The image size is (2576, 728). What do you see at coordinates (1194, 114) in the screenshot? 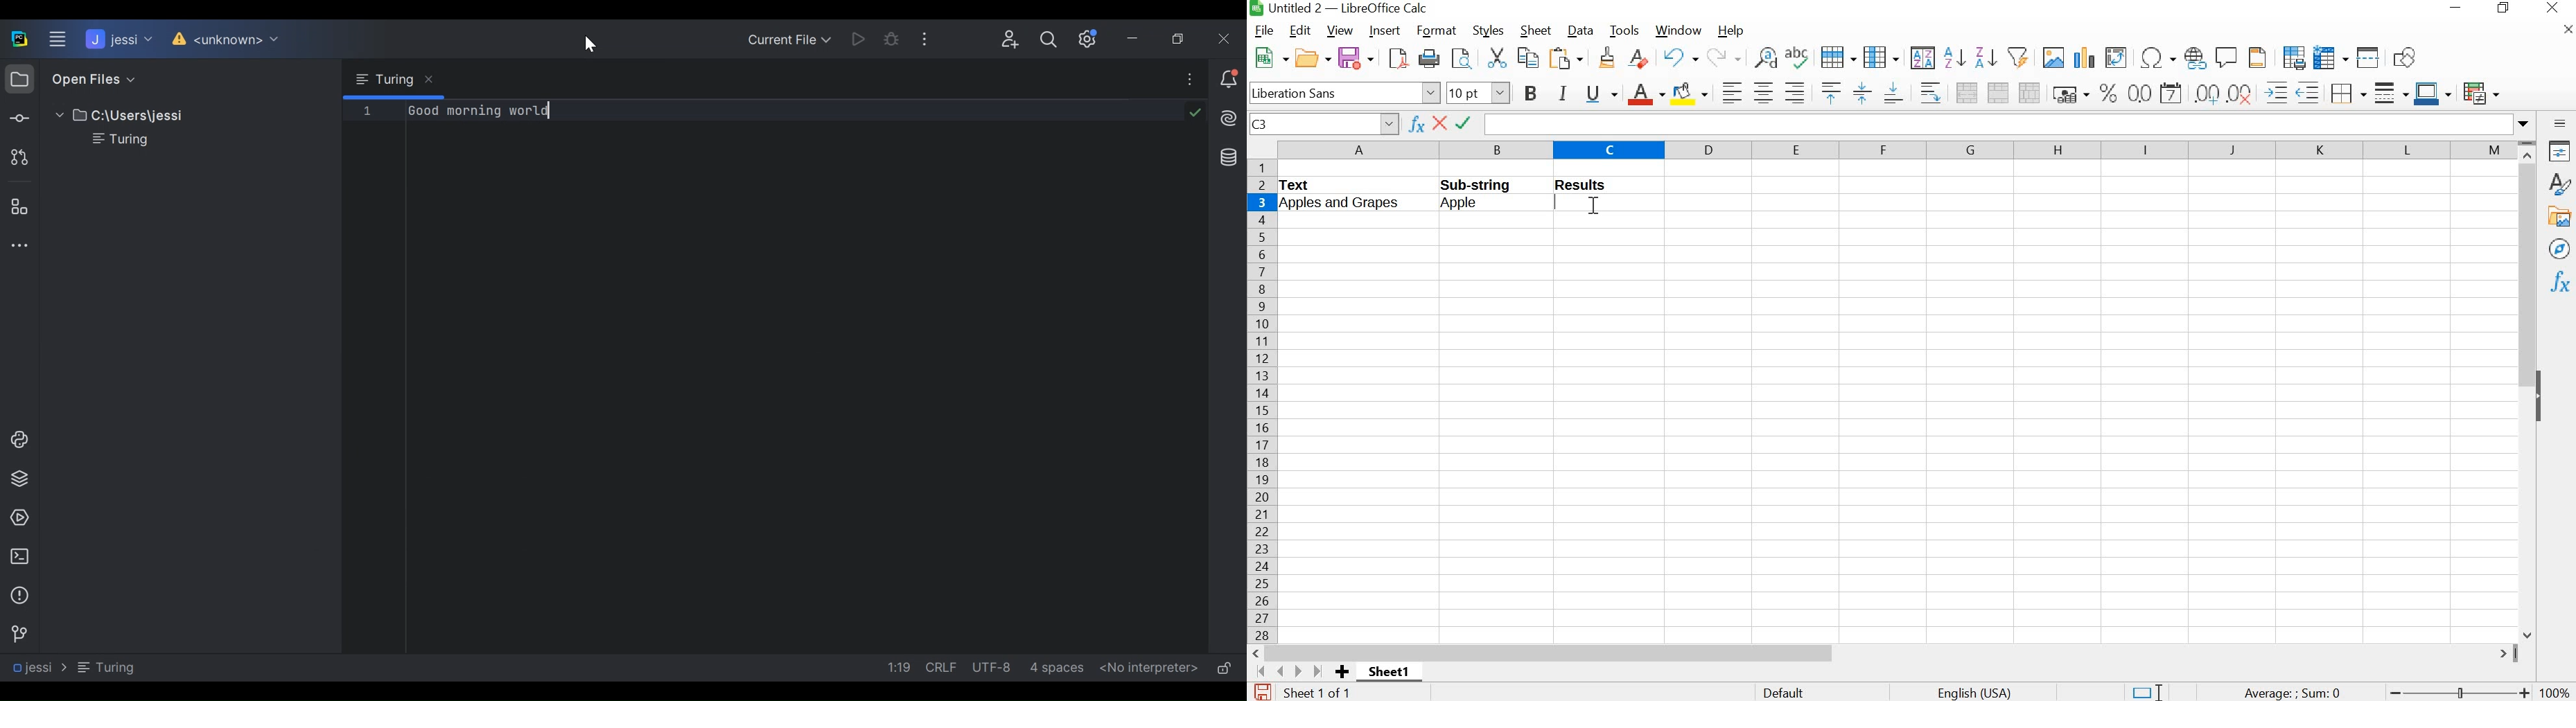
I see `code check` at bounding box center [1194, 114].